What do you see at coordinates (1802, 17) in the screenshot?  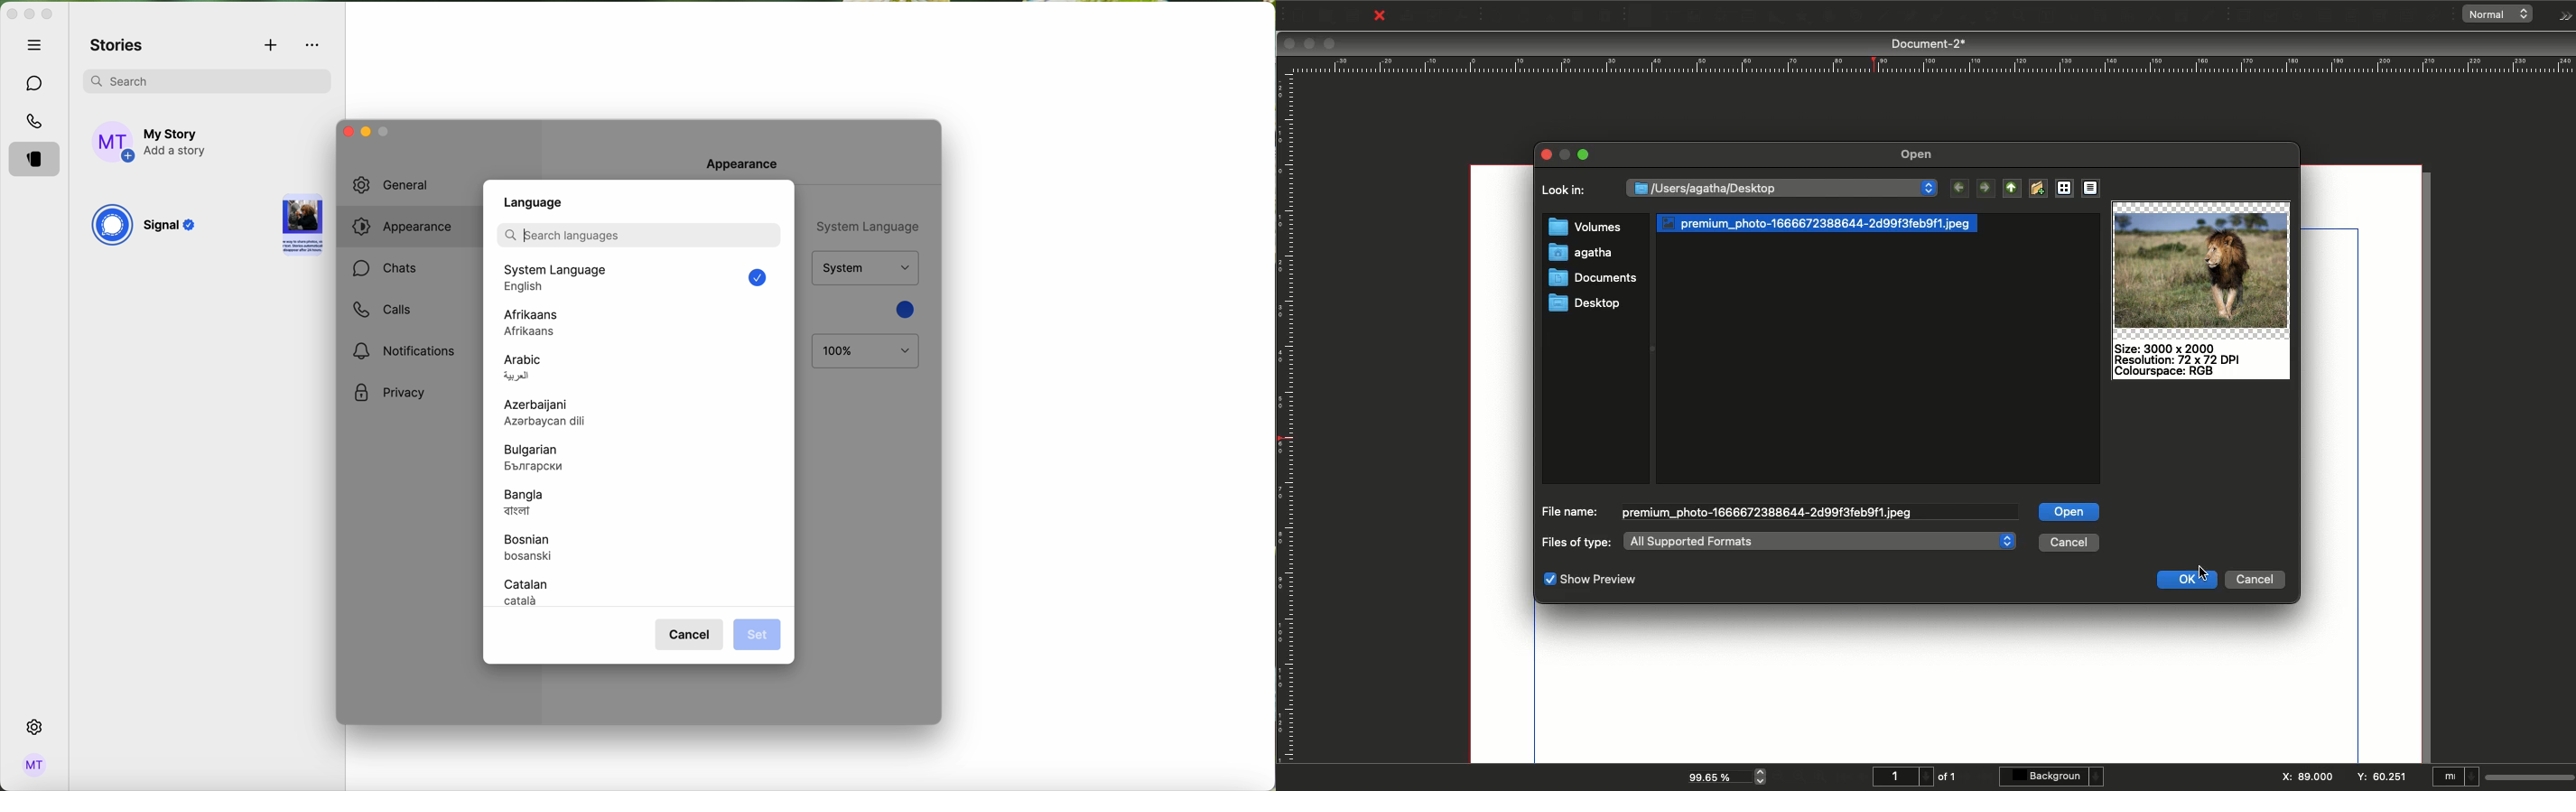 I see `Polygon` at bounding box center [1802, 17].